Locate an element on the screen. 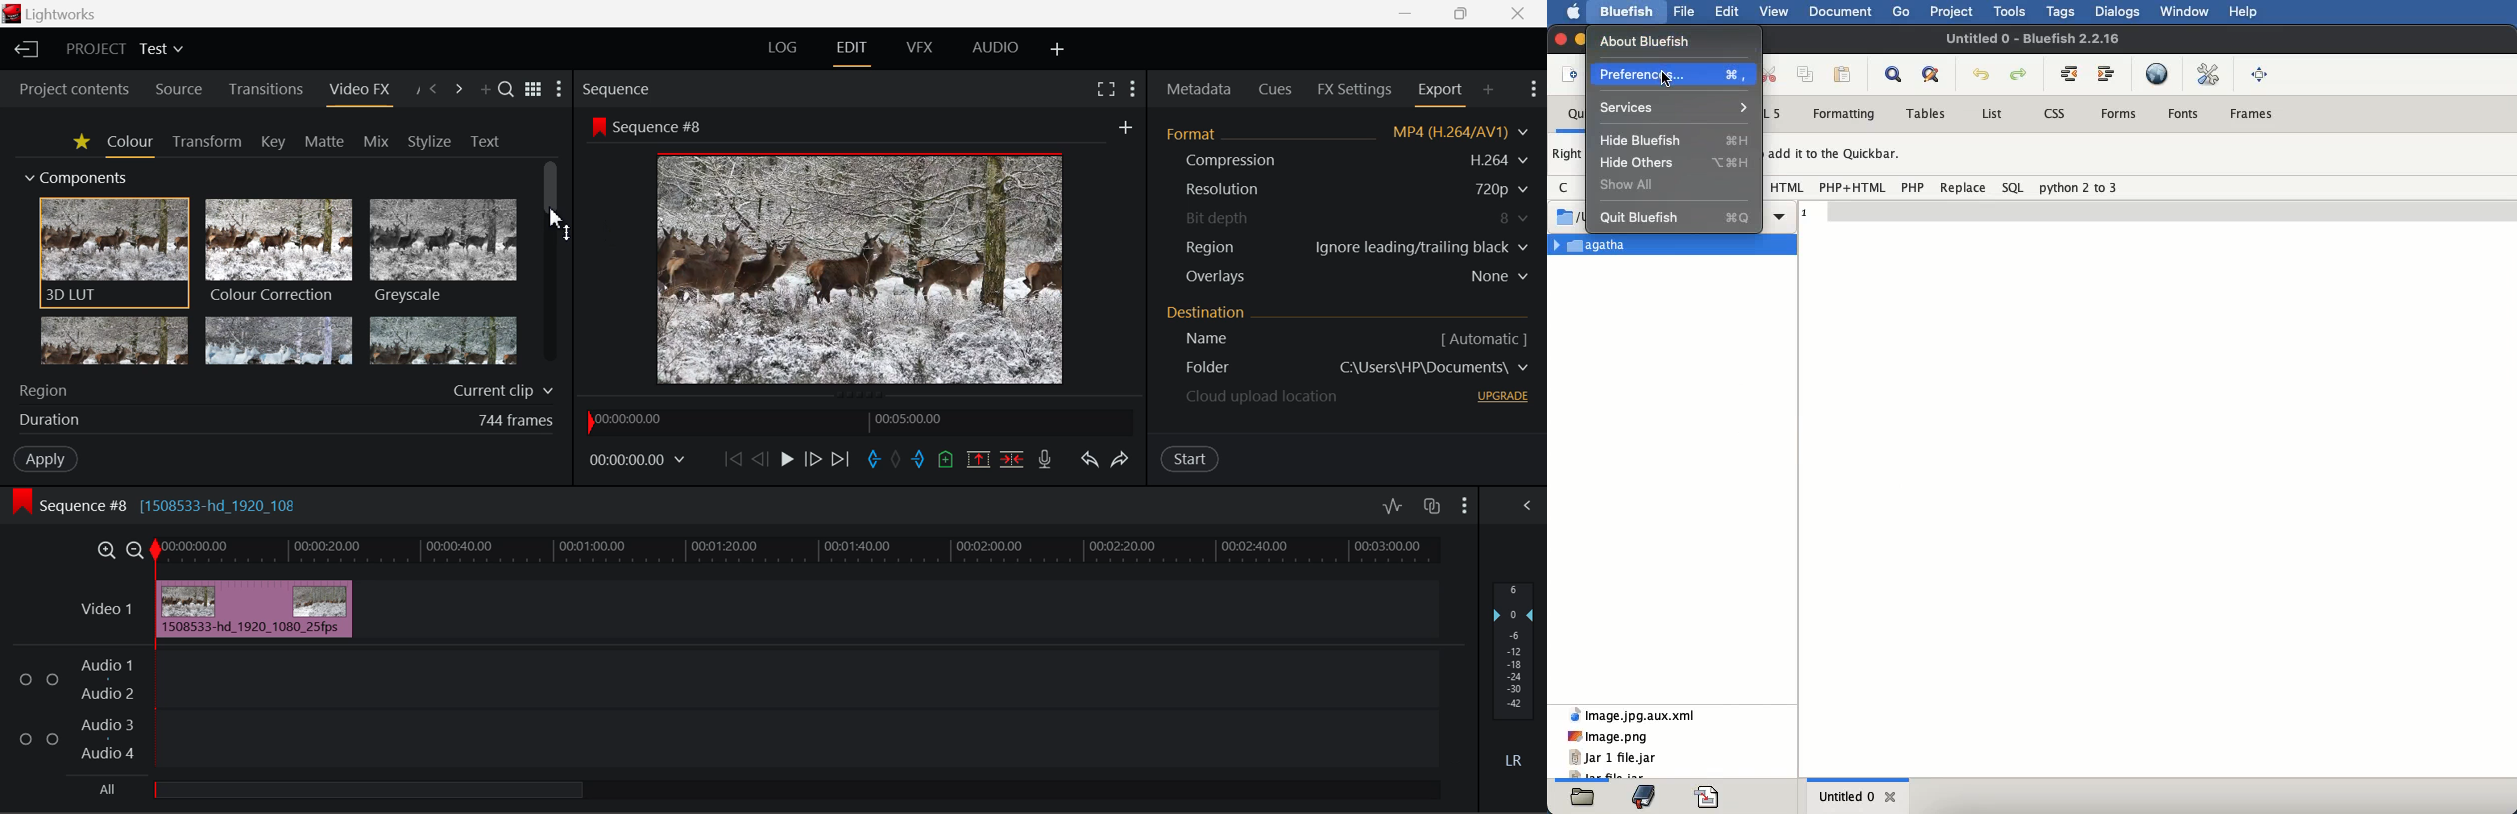 The height and width of the screenshot is (840, 2520). Timeline Track is located at coordinates (799, 551).